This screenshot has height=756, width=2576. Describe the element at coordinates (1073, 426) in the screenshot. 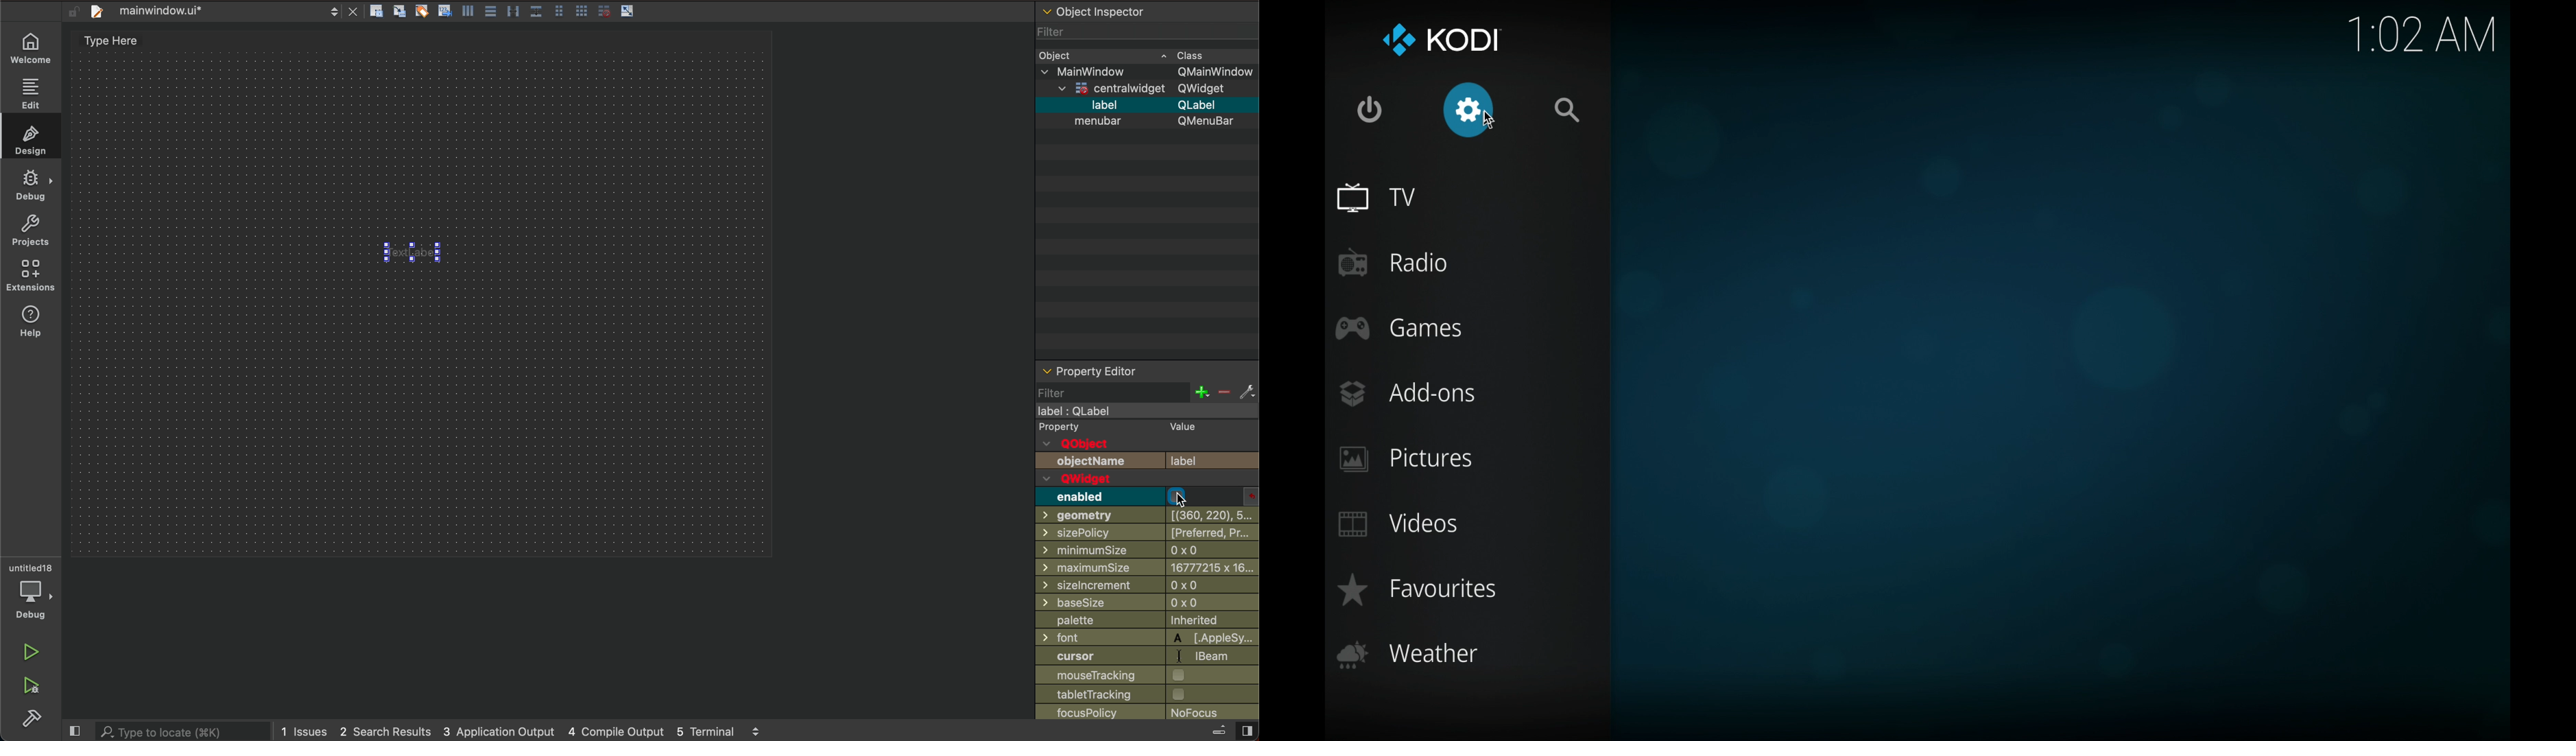

I see `Property` at that location.